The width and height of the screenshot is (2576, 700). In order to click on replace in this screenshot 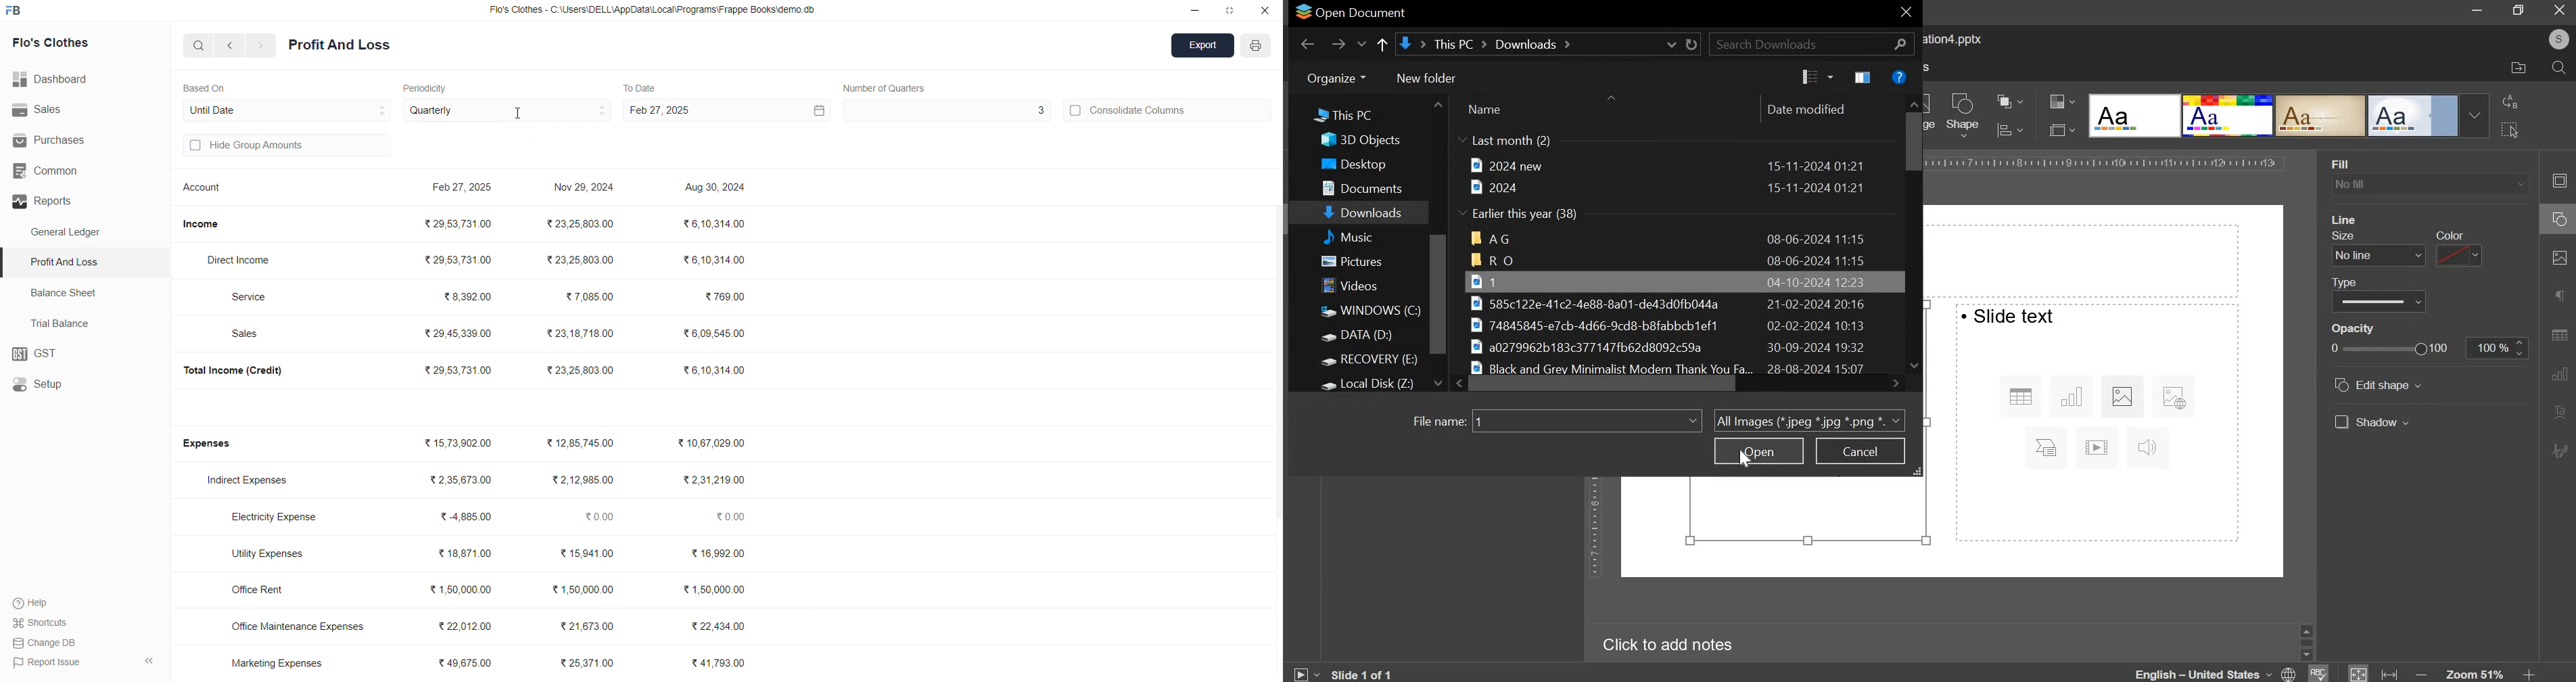, I will do `click(2510, 101)`.